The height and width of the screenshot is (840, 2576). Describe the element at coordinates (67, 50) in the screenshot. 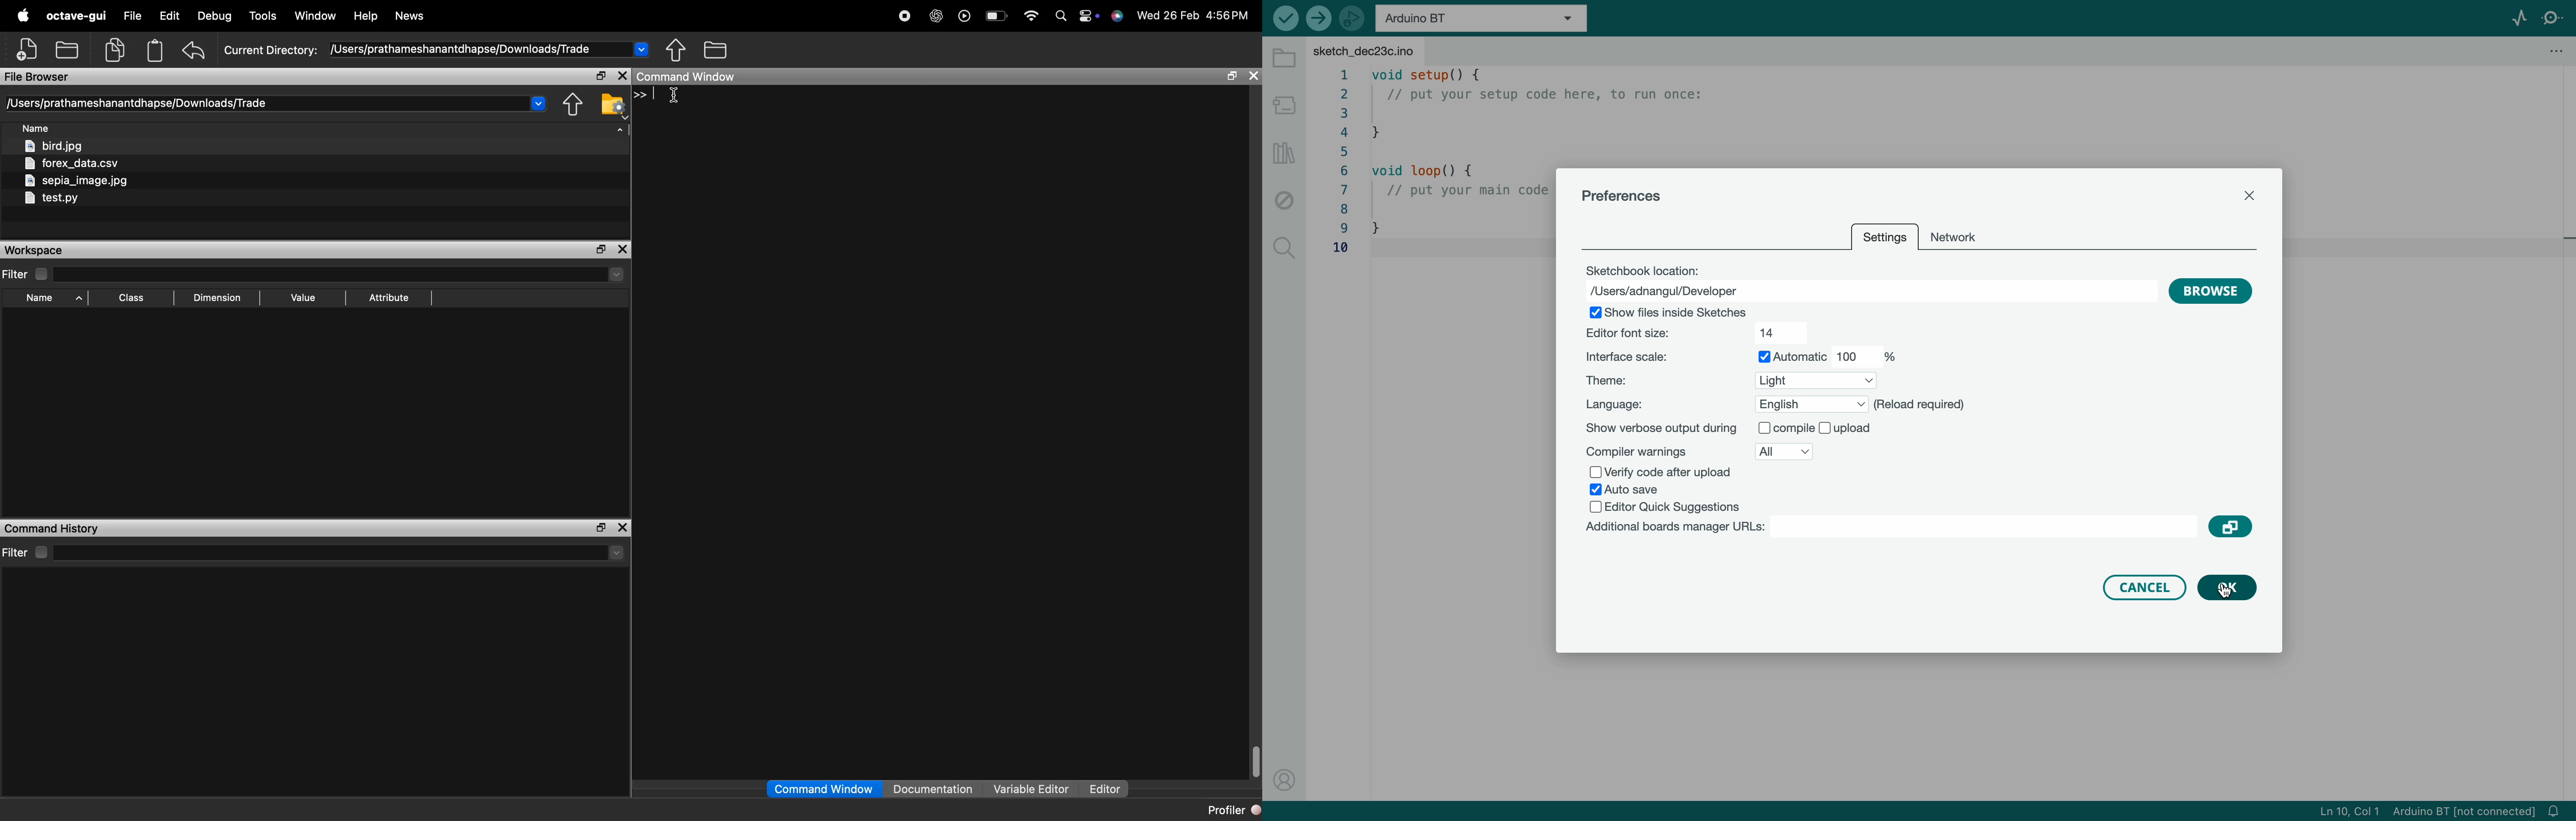

I see `open folder ` at that location.